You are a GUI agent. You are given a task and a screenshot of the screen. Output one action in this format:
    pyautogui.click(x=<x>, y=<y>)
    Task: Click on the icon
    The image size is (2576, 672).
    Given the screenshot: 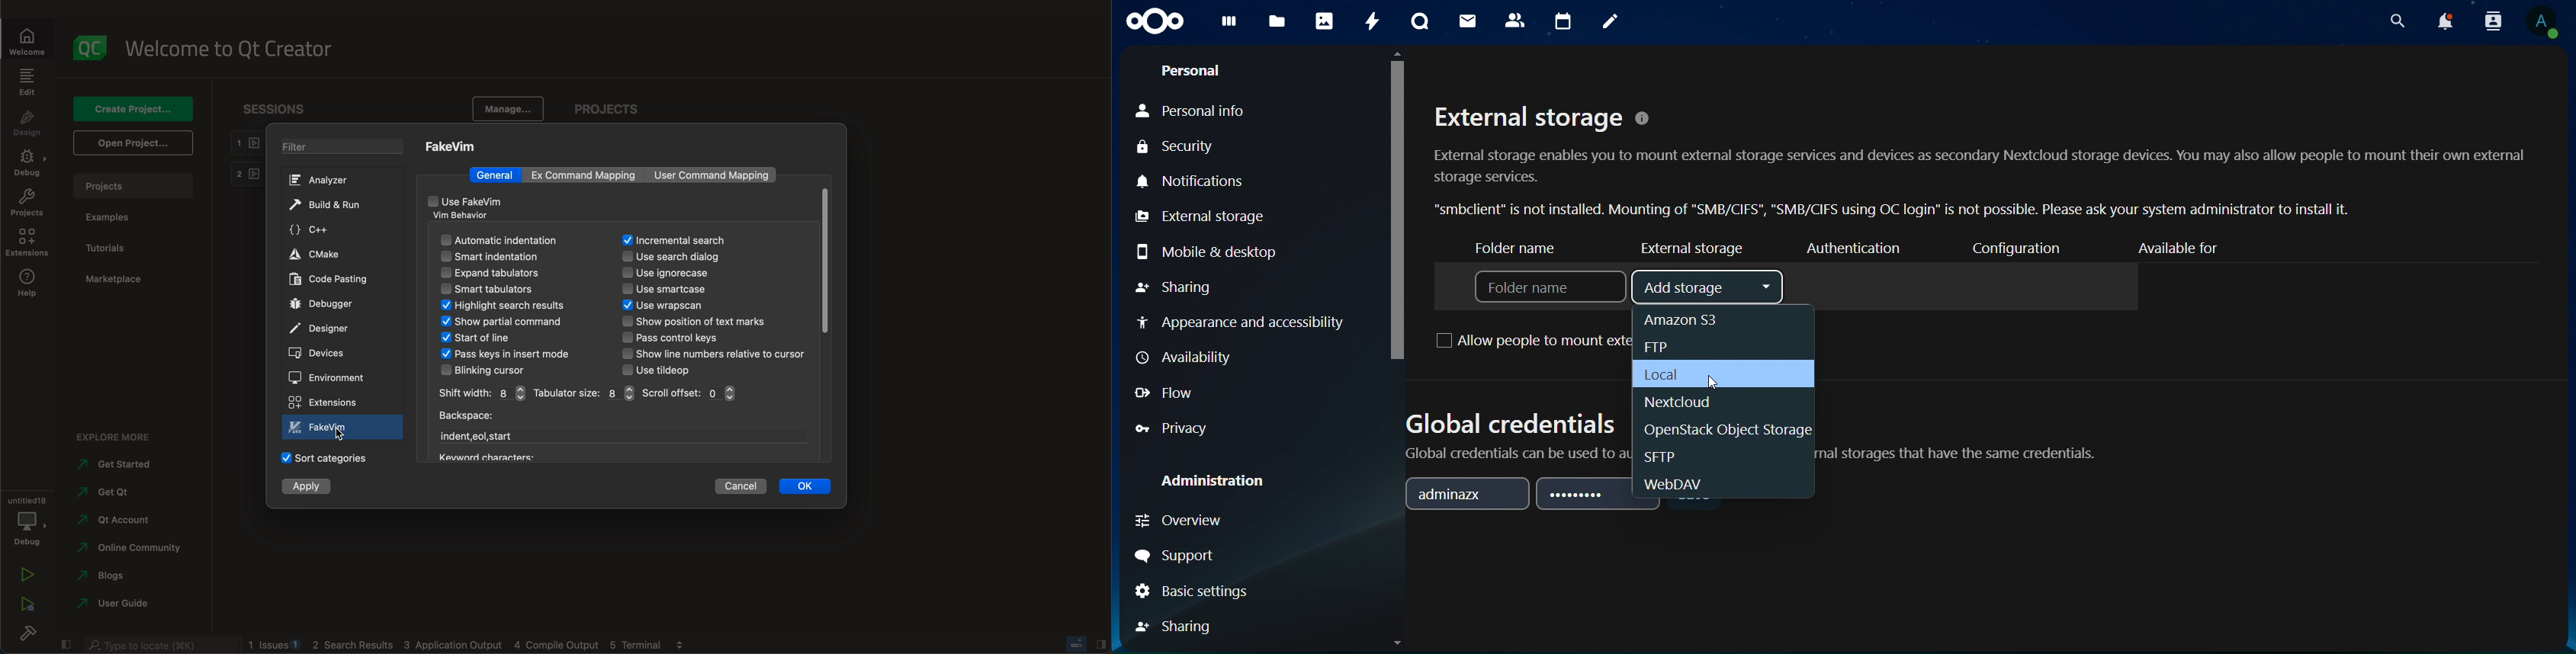 What is the action you would take?
    pyautogui.click(x=1155, y=20)
    